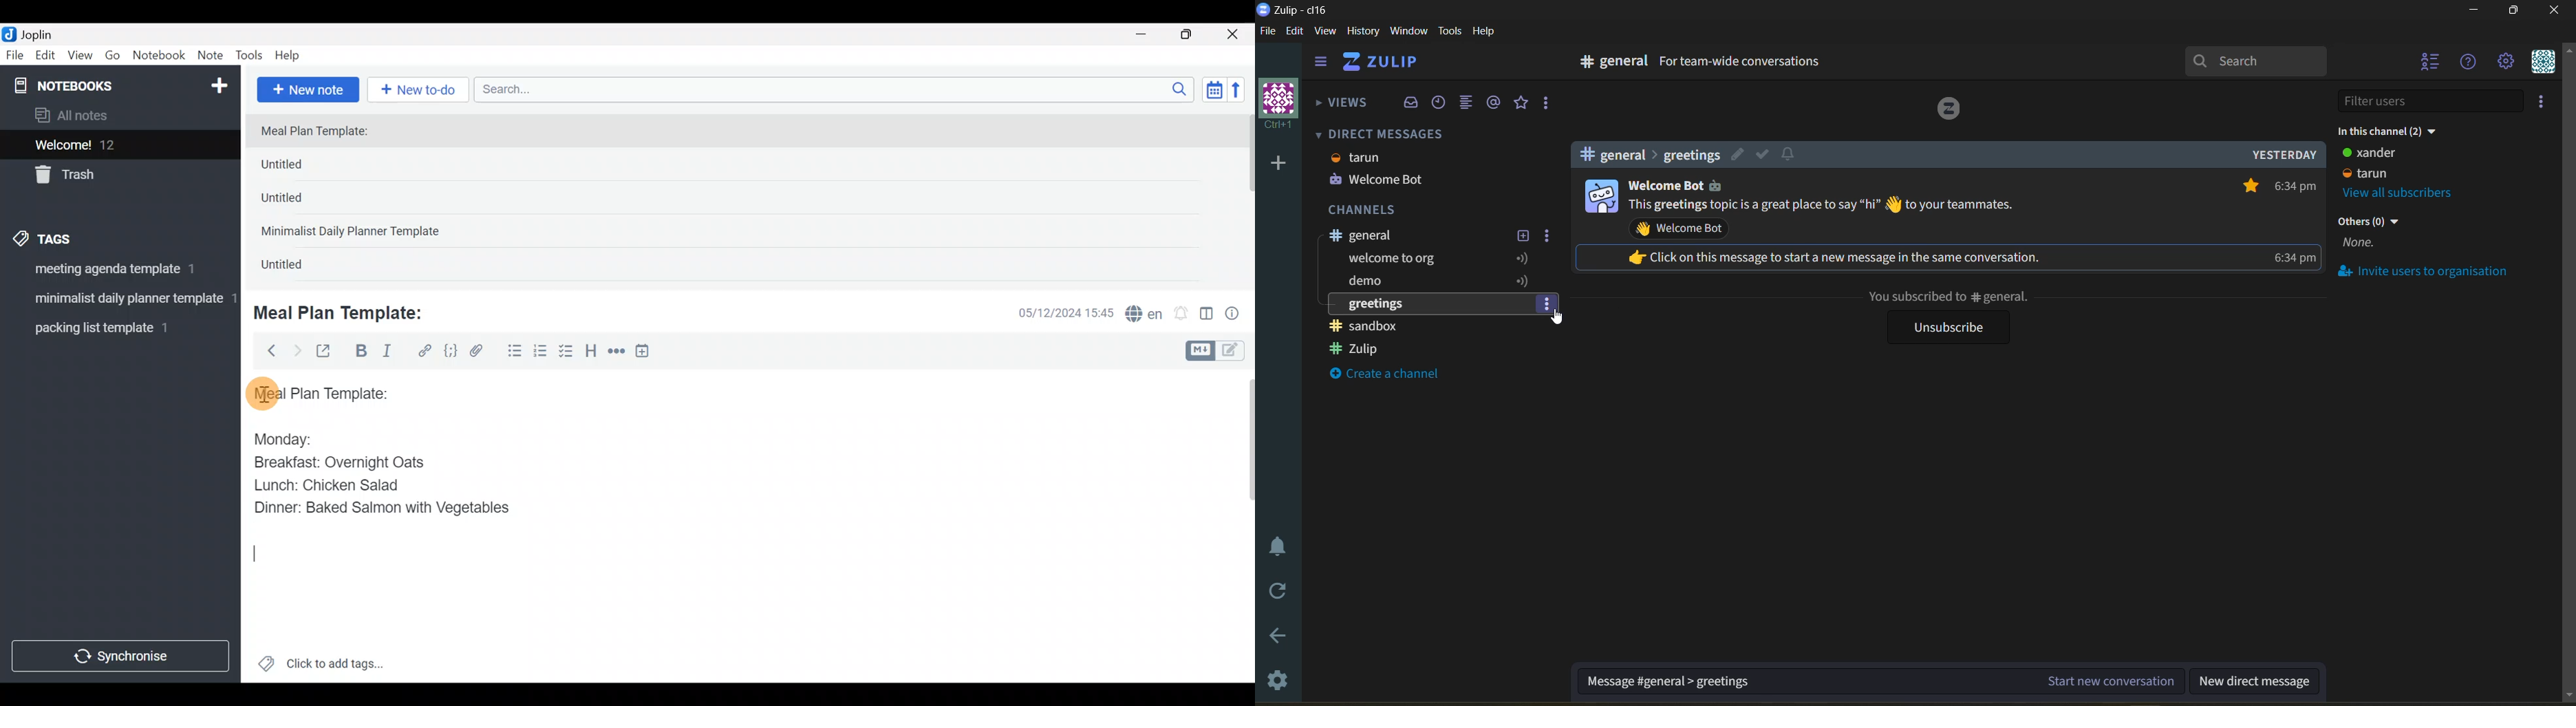 This screenshot has width=2576, height=728. Describe the element at coordinates (360, 352) in the screenshot. I see `Bold` at that location.